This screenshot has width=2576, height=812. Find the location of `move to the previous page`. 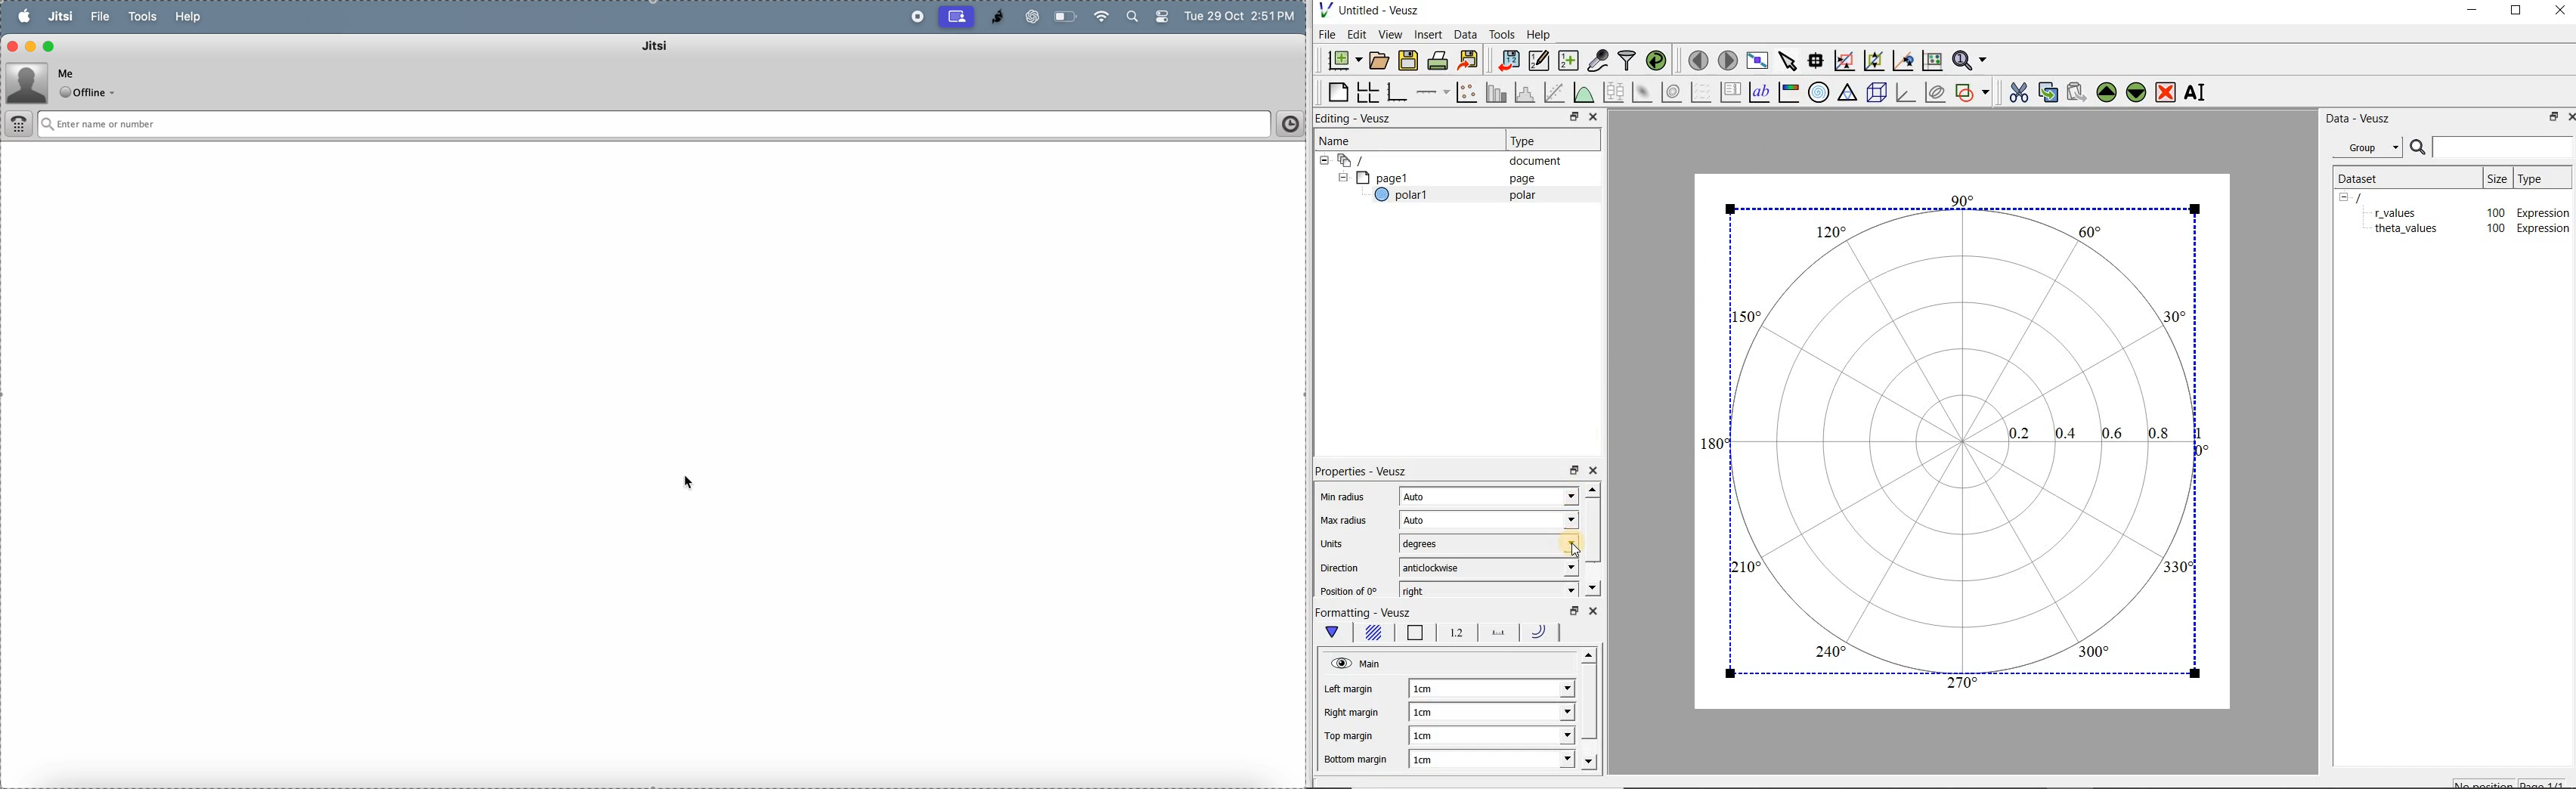

move to the previous page is located at coordinates (1699, 58).